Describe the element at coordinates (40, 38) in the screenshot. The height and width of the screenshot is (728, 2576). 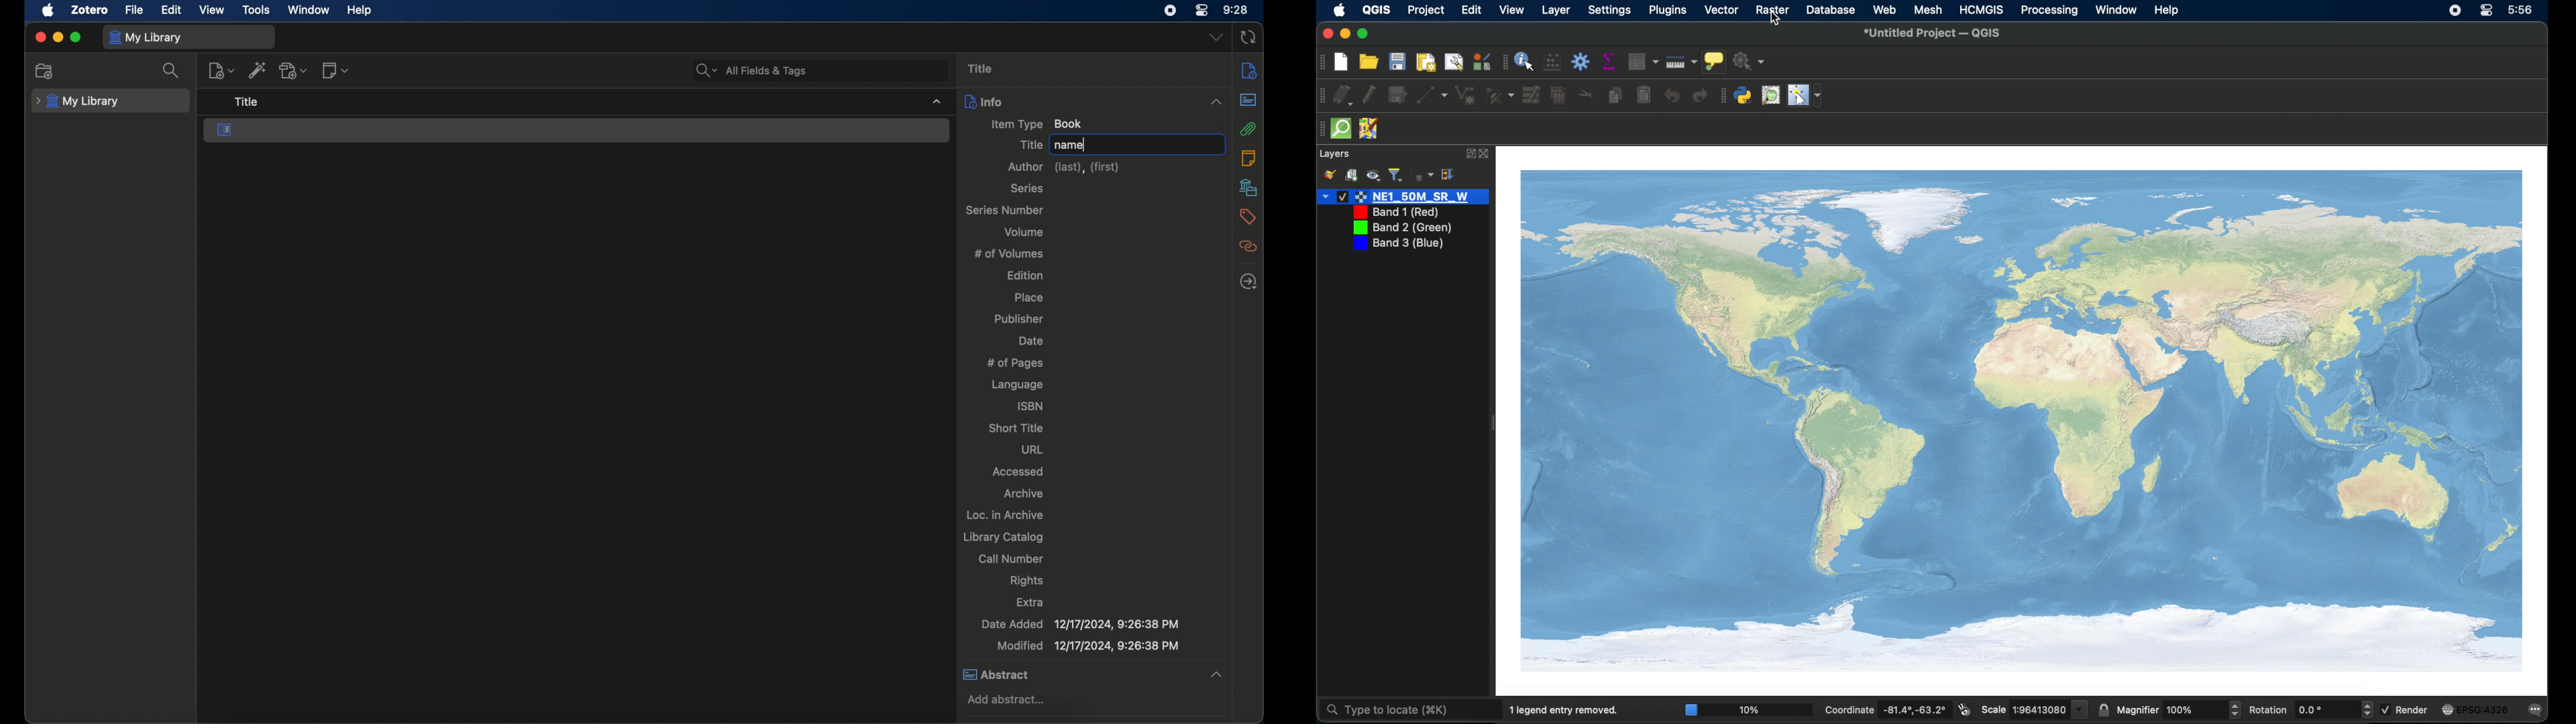
I see `close` at that location.